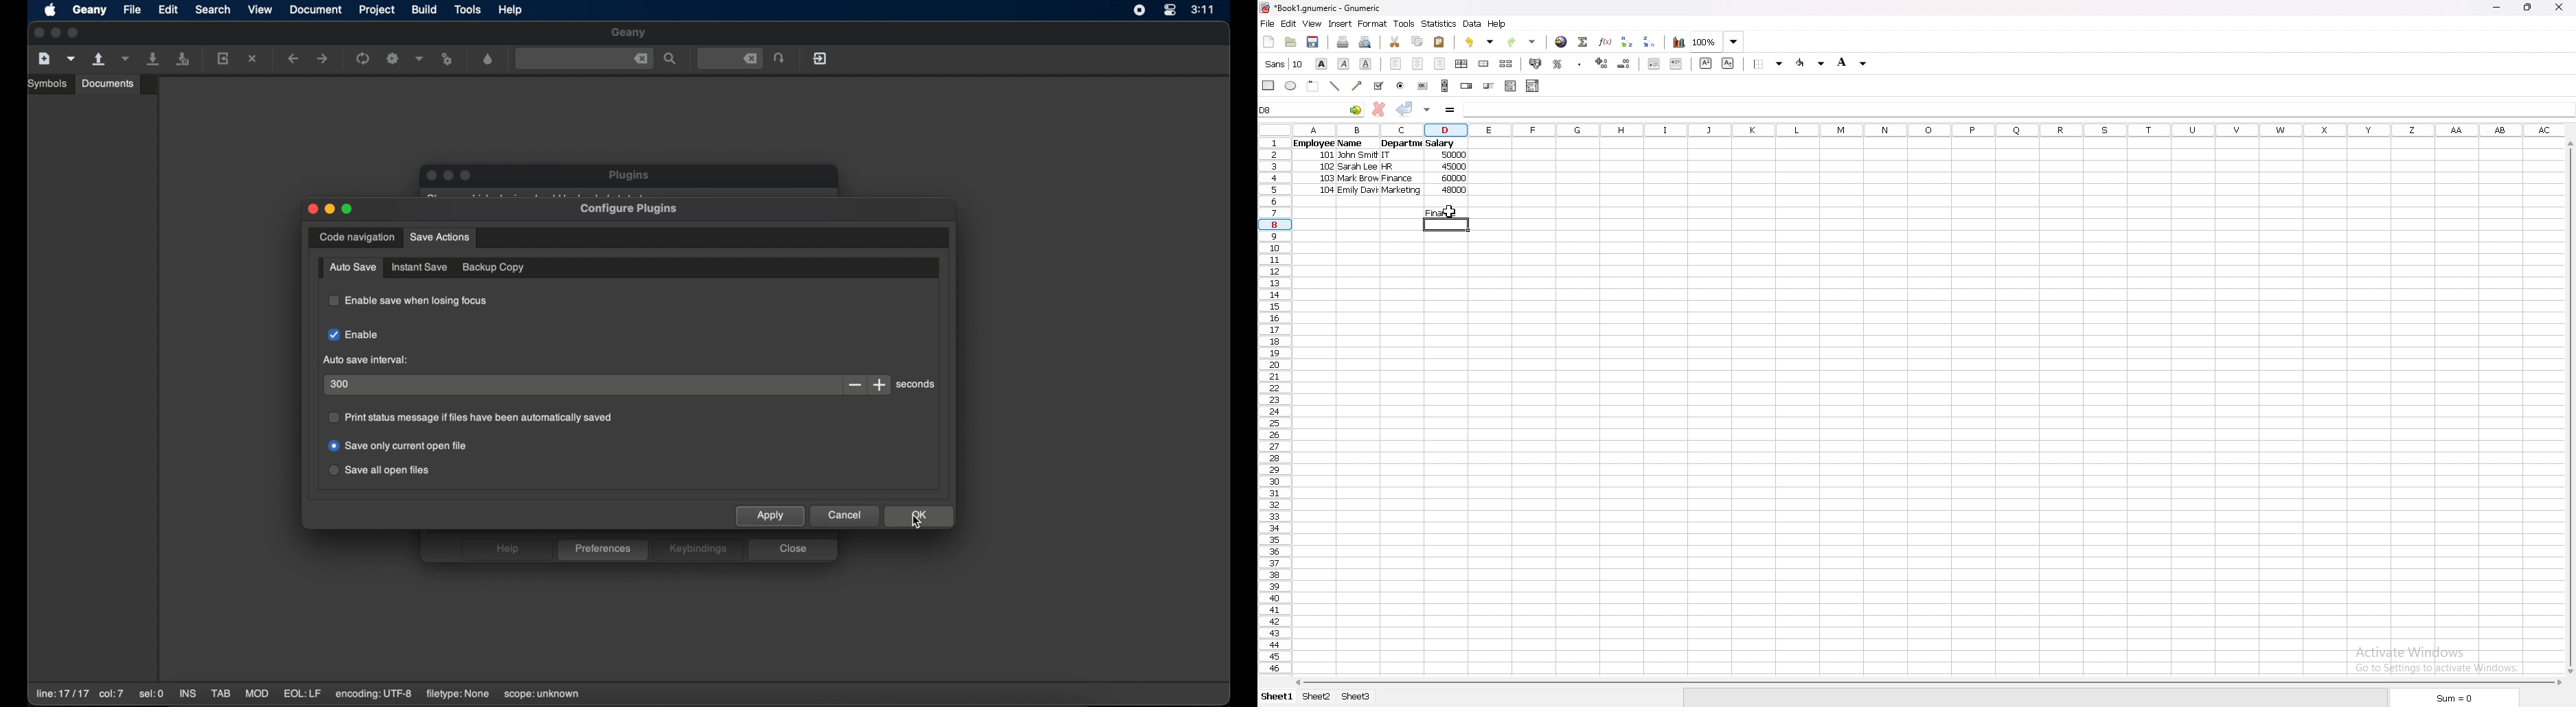  What do you see at coordinates (394, 60) in the screenshot?
I see `build the current file` at bounding box center [394, 60].